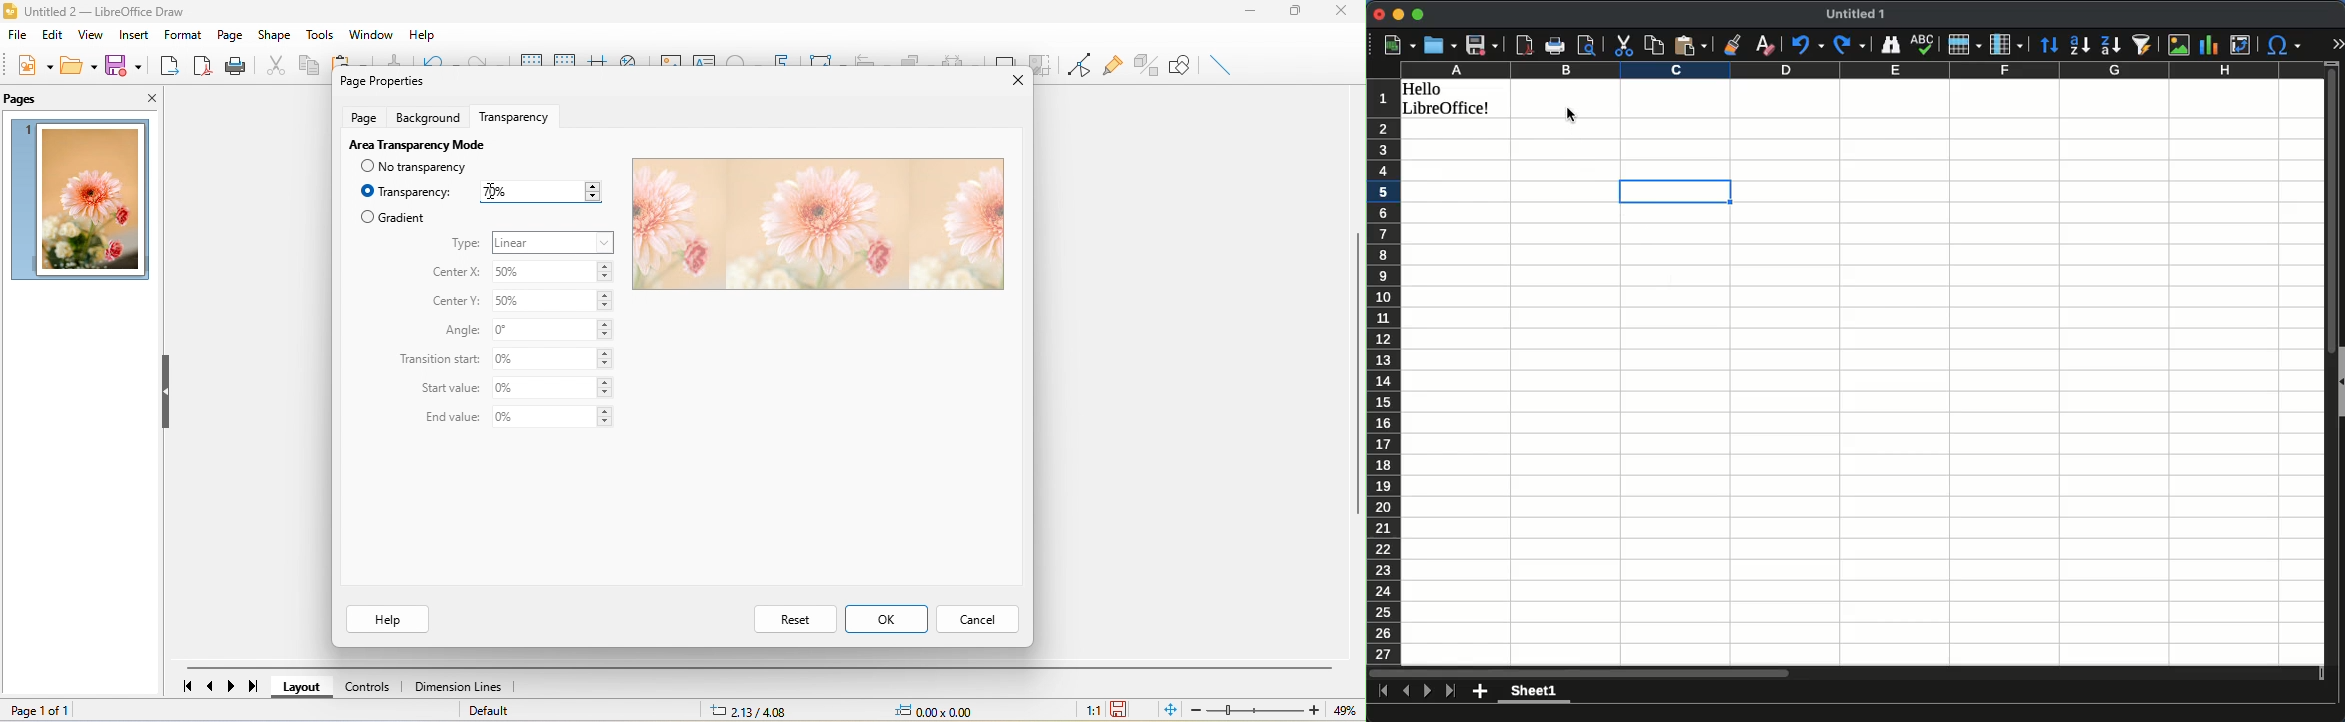 The image size is (2352, 728). I want to click on transparency, so click(407, 192).